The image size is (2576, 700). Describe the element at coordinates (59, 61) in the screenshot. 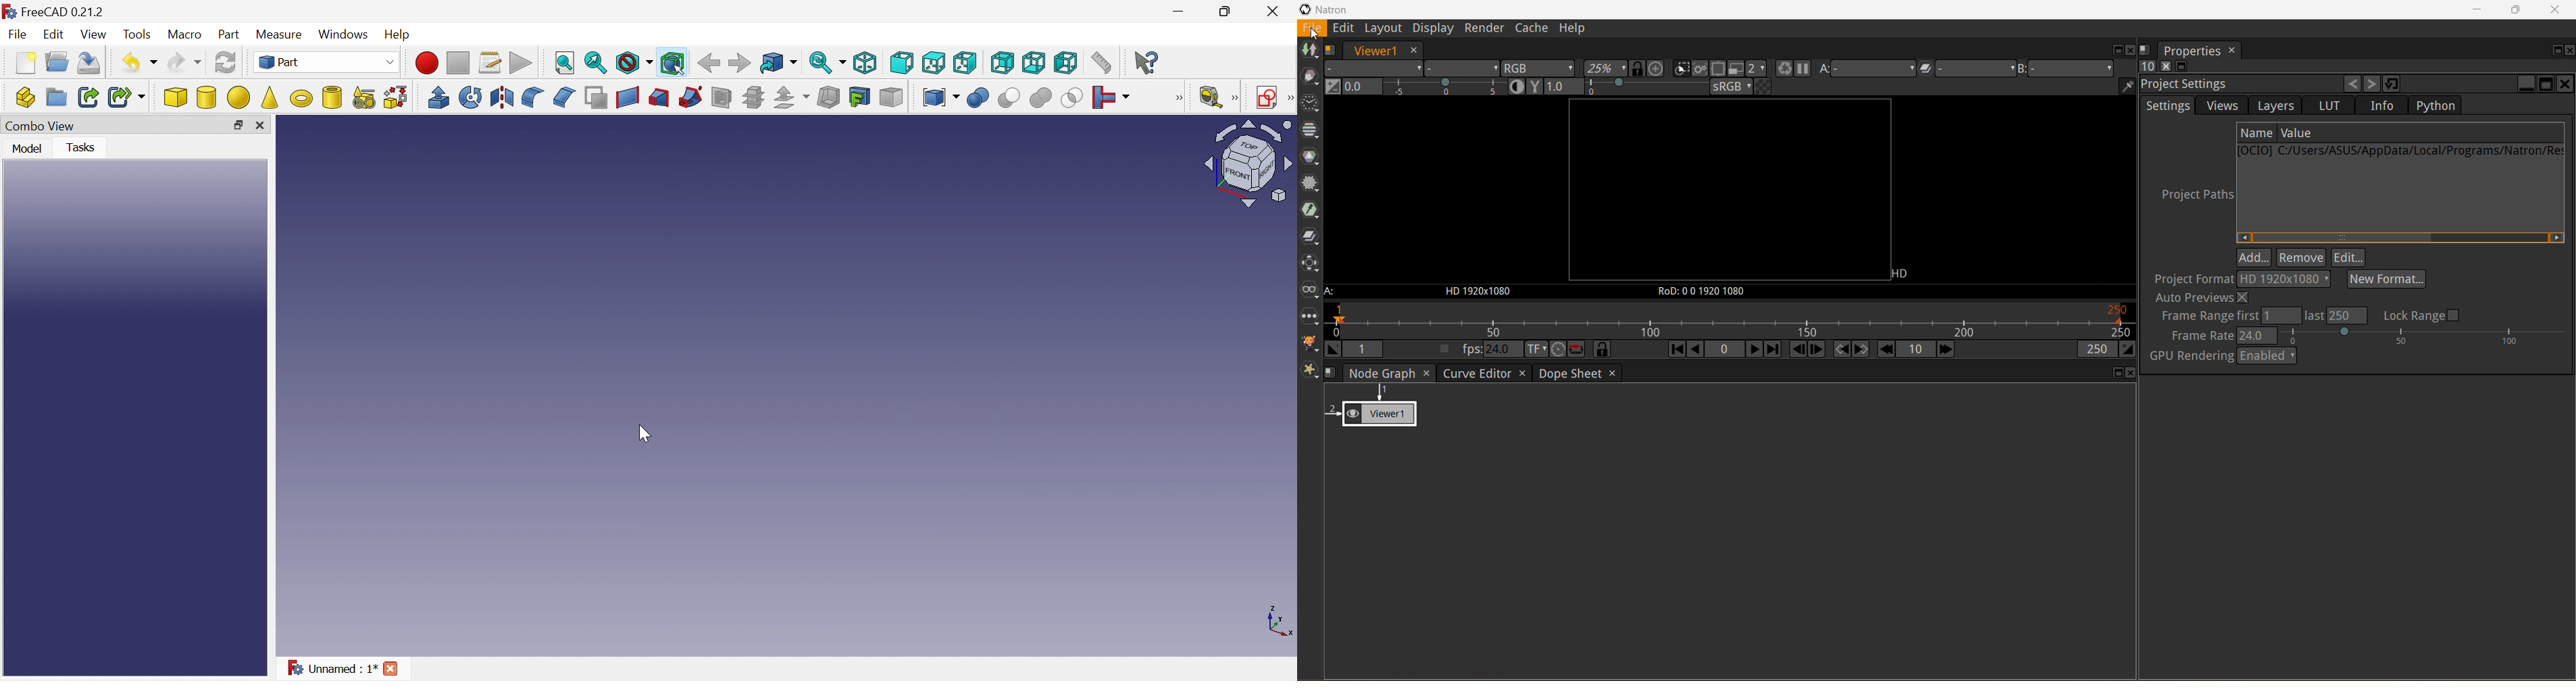

I see `Open` at that location.